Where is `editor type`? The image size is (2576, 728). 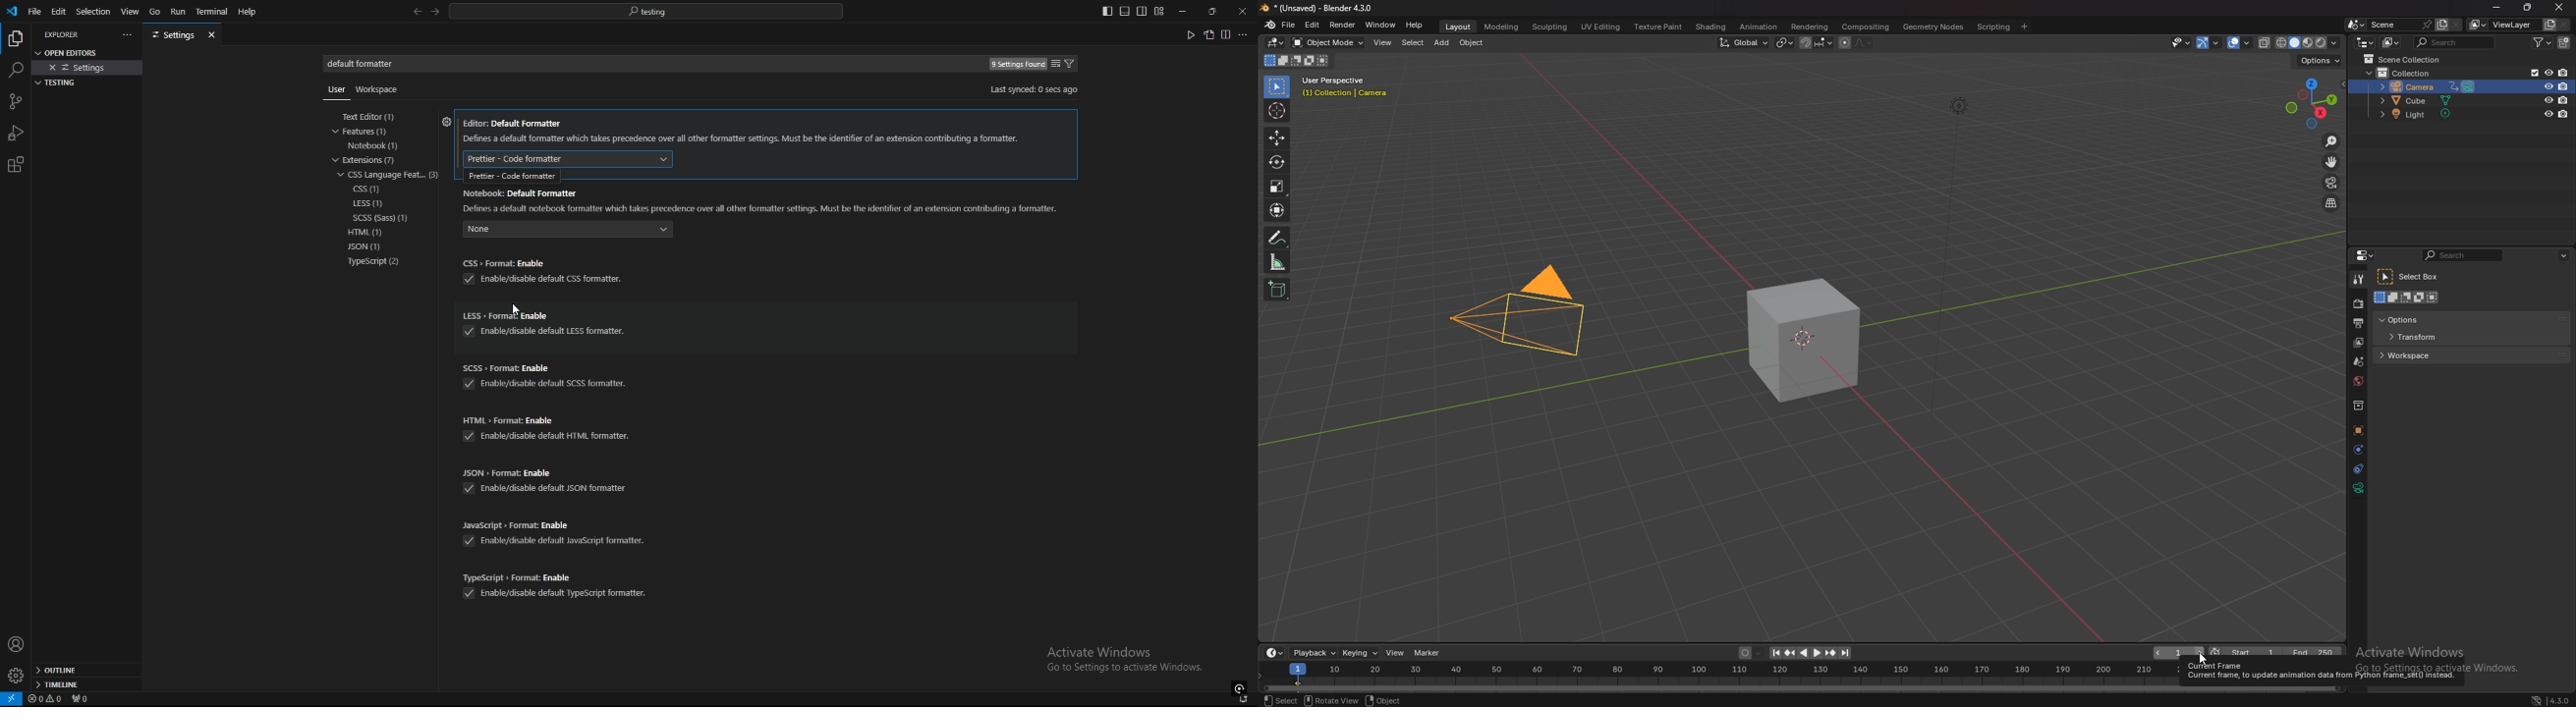 editor type is located at coordinates (2365, 43).